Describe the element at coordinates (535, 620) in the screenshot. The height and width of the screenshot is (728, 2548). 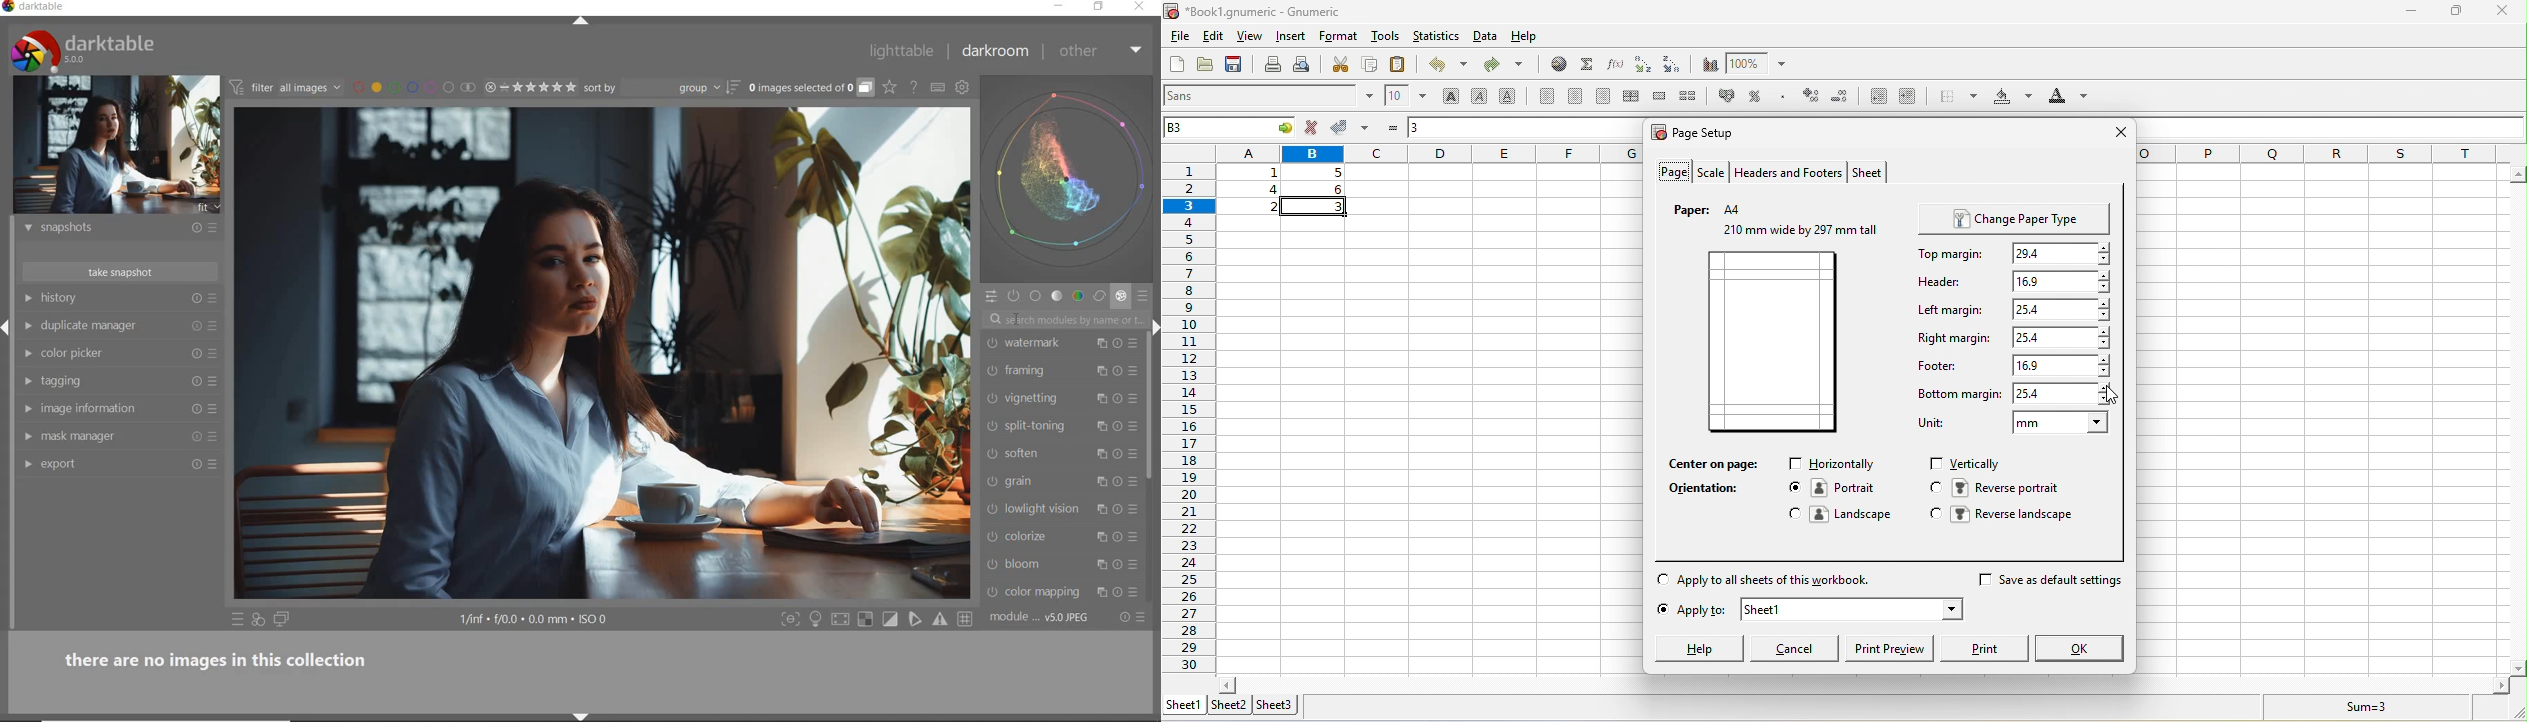
I see `display information` at that location.